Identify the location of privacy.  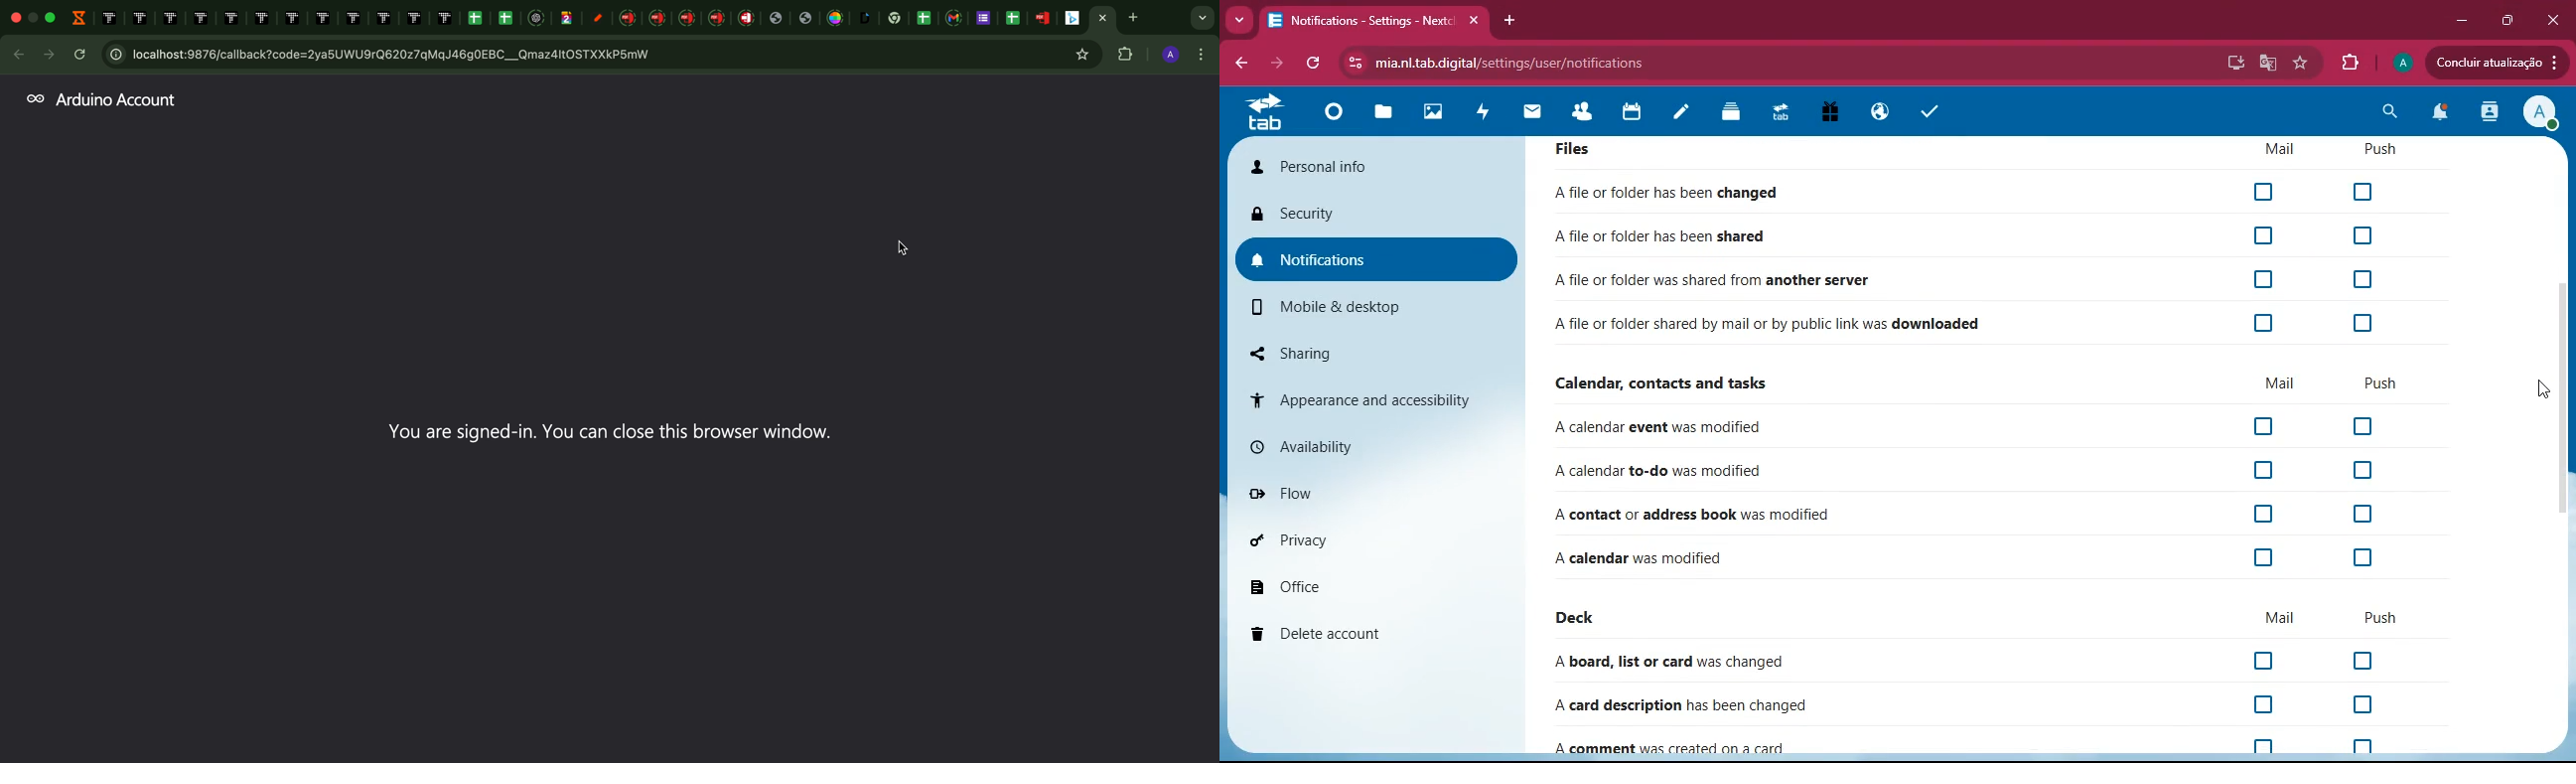
(1355, 542).